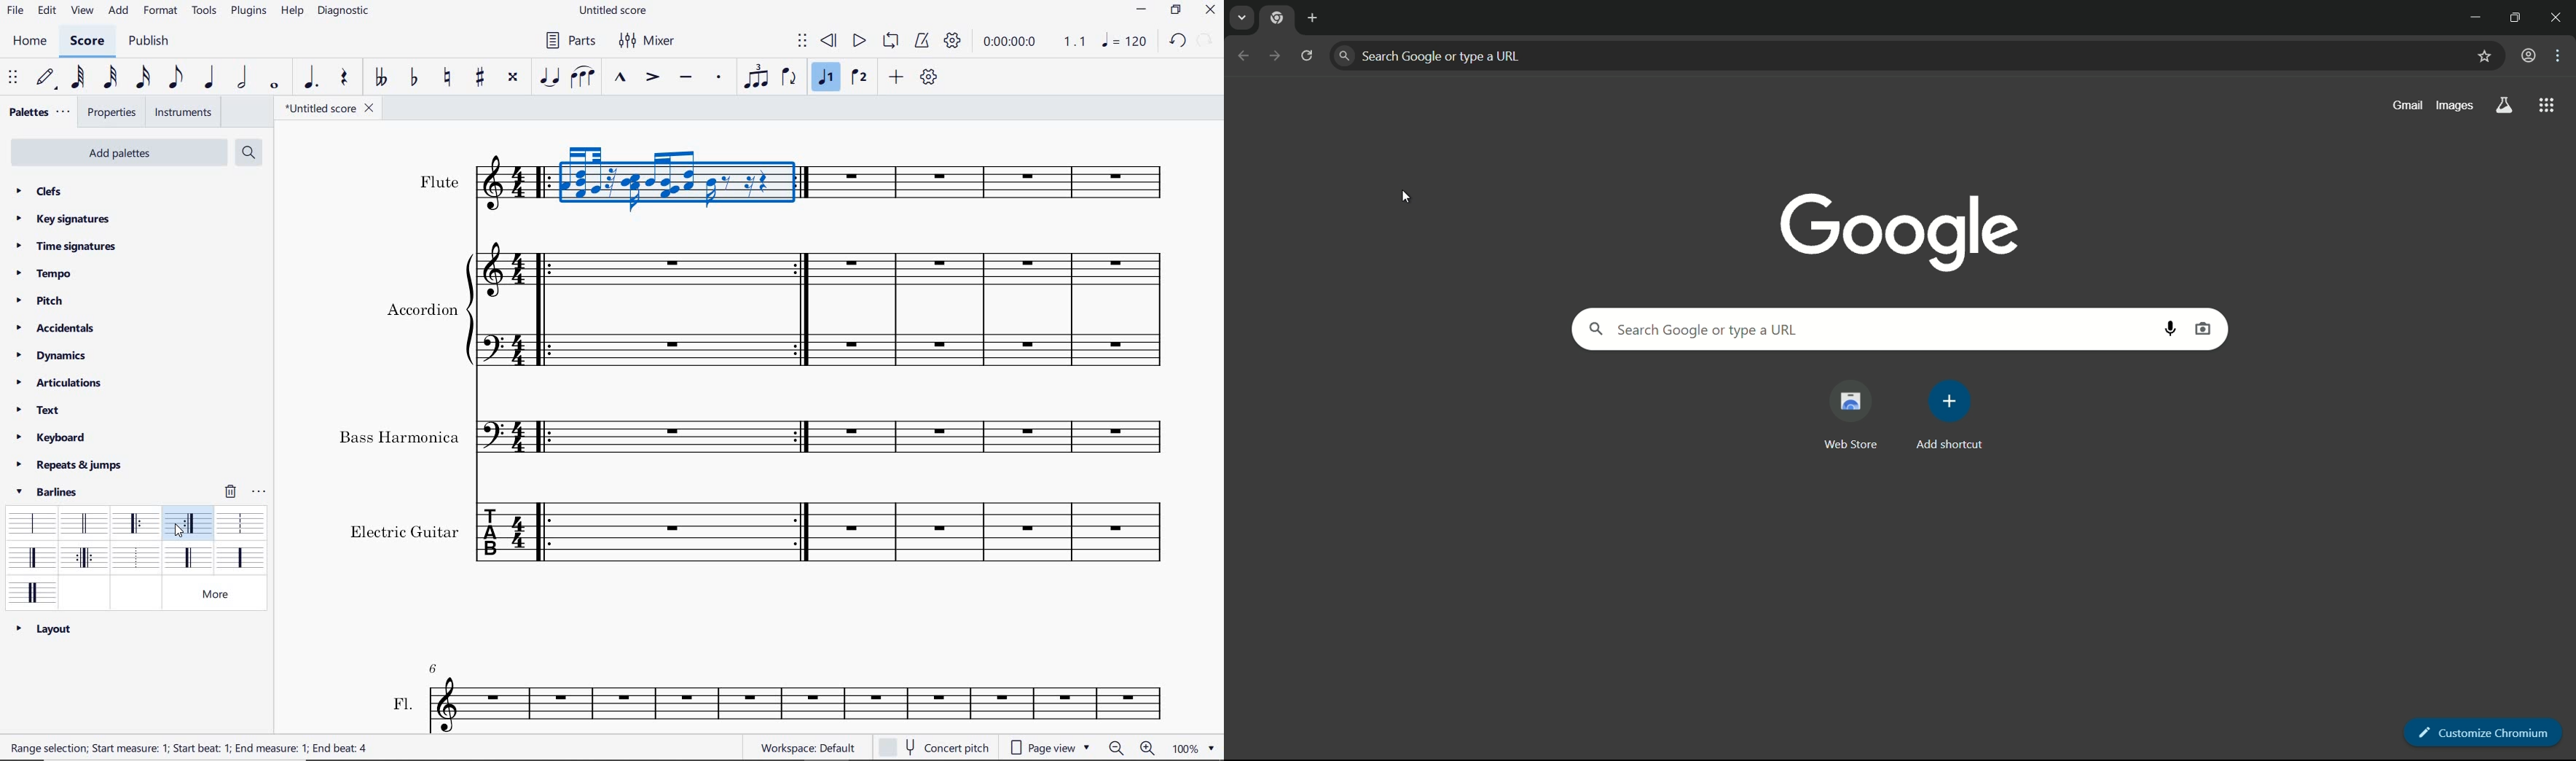 The height and width of the screenshot is (784, 2576). I want to click on diagnostic, so click(345, 13).